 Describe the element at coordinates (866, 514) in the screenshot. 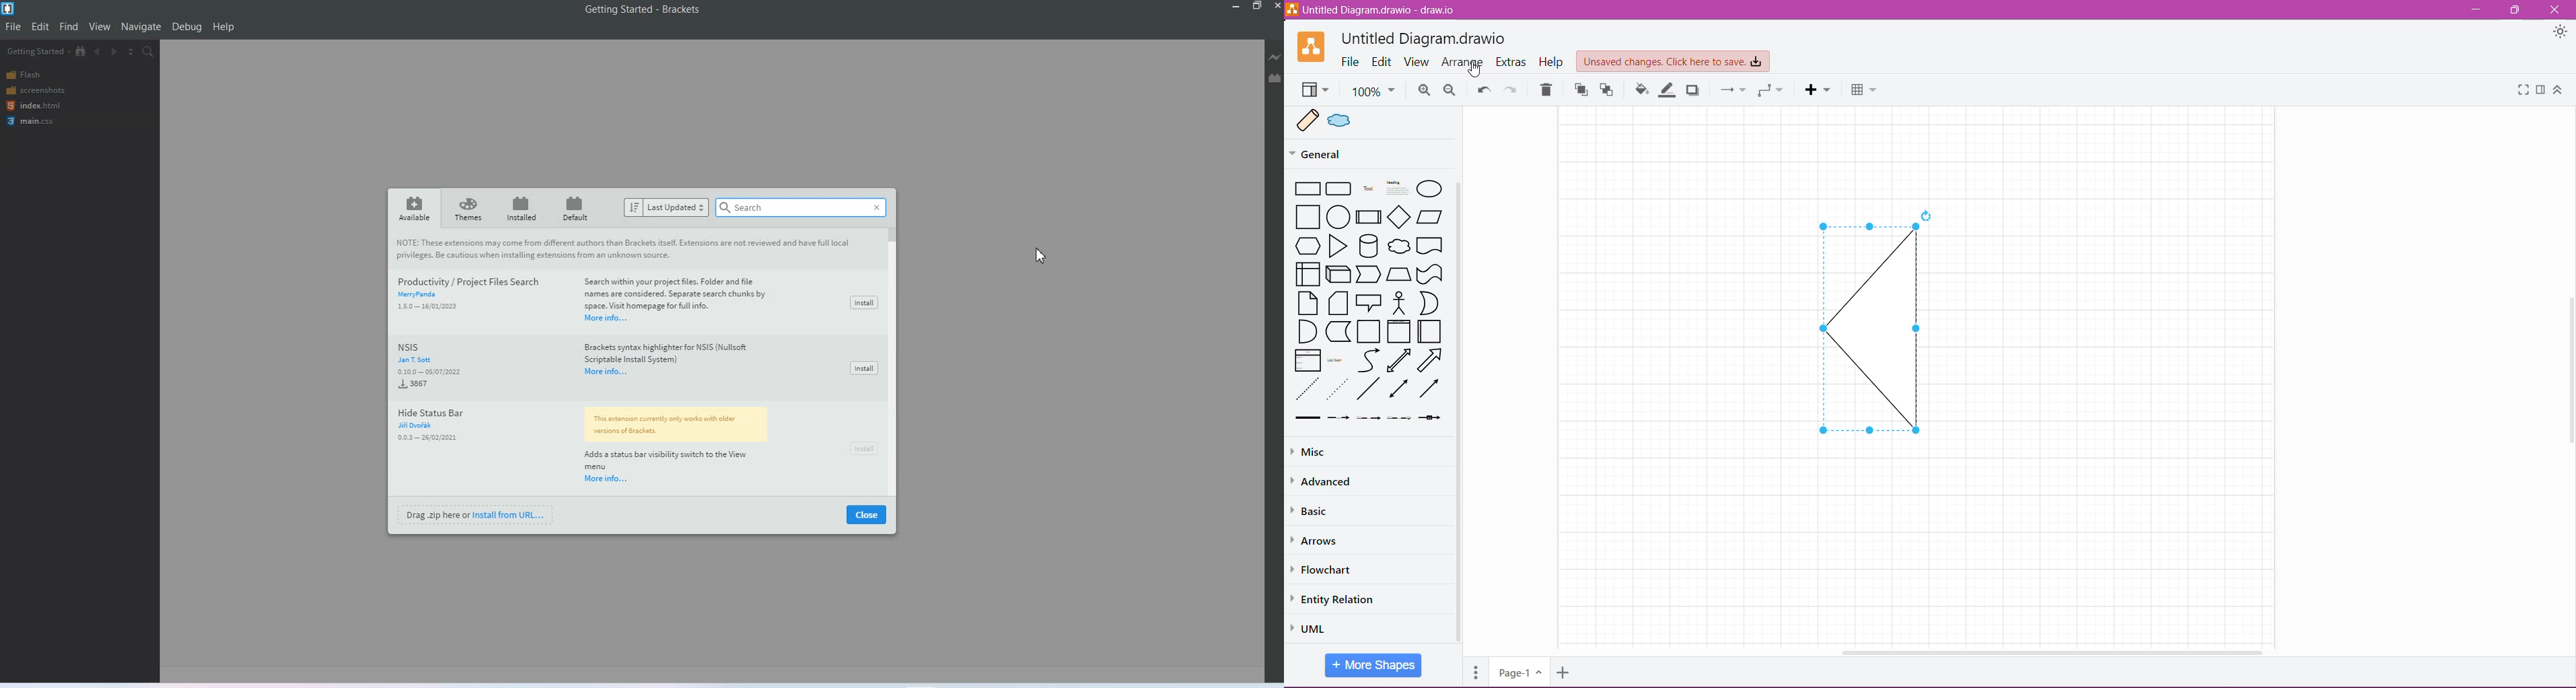

I see `close` at that location.